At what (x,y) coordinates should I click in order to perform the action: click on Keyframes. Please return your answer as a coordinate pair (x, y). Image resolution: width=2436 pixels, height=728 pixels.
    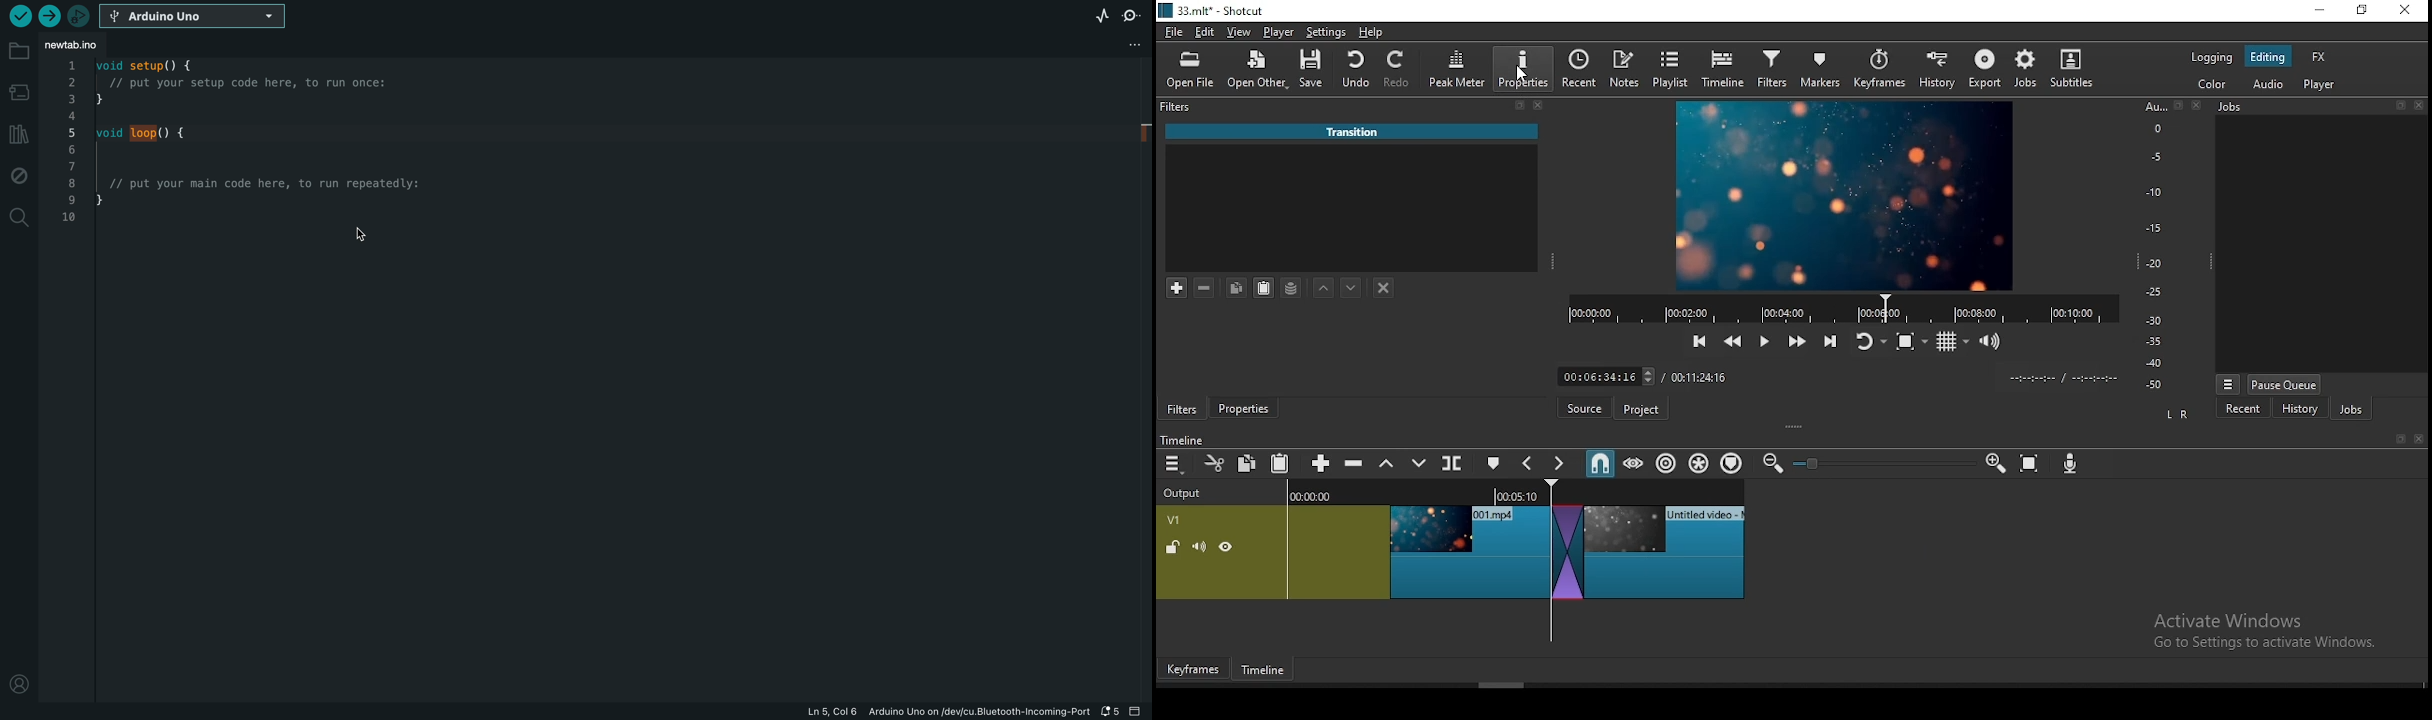
    Looking at the image, I should click on (1191, 670).